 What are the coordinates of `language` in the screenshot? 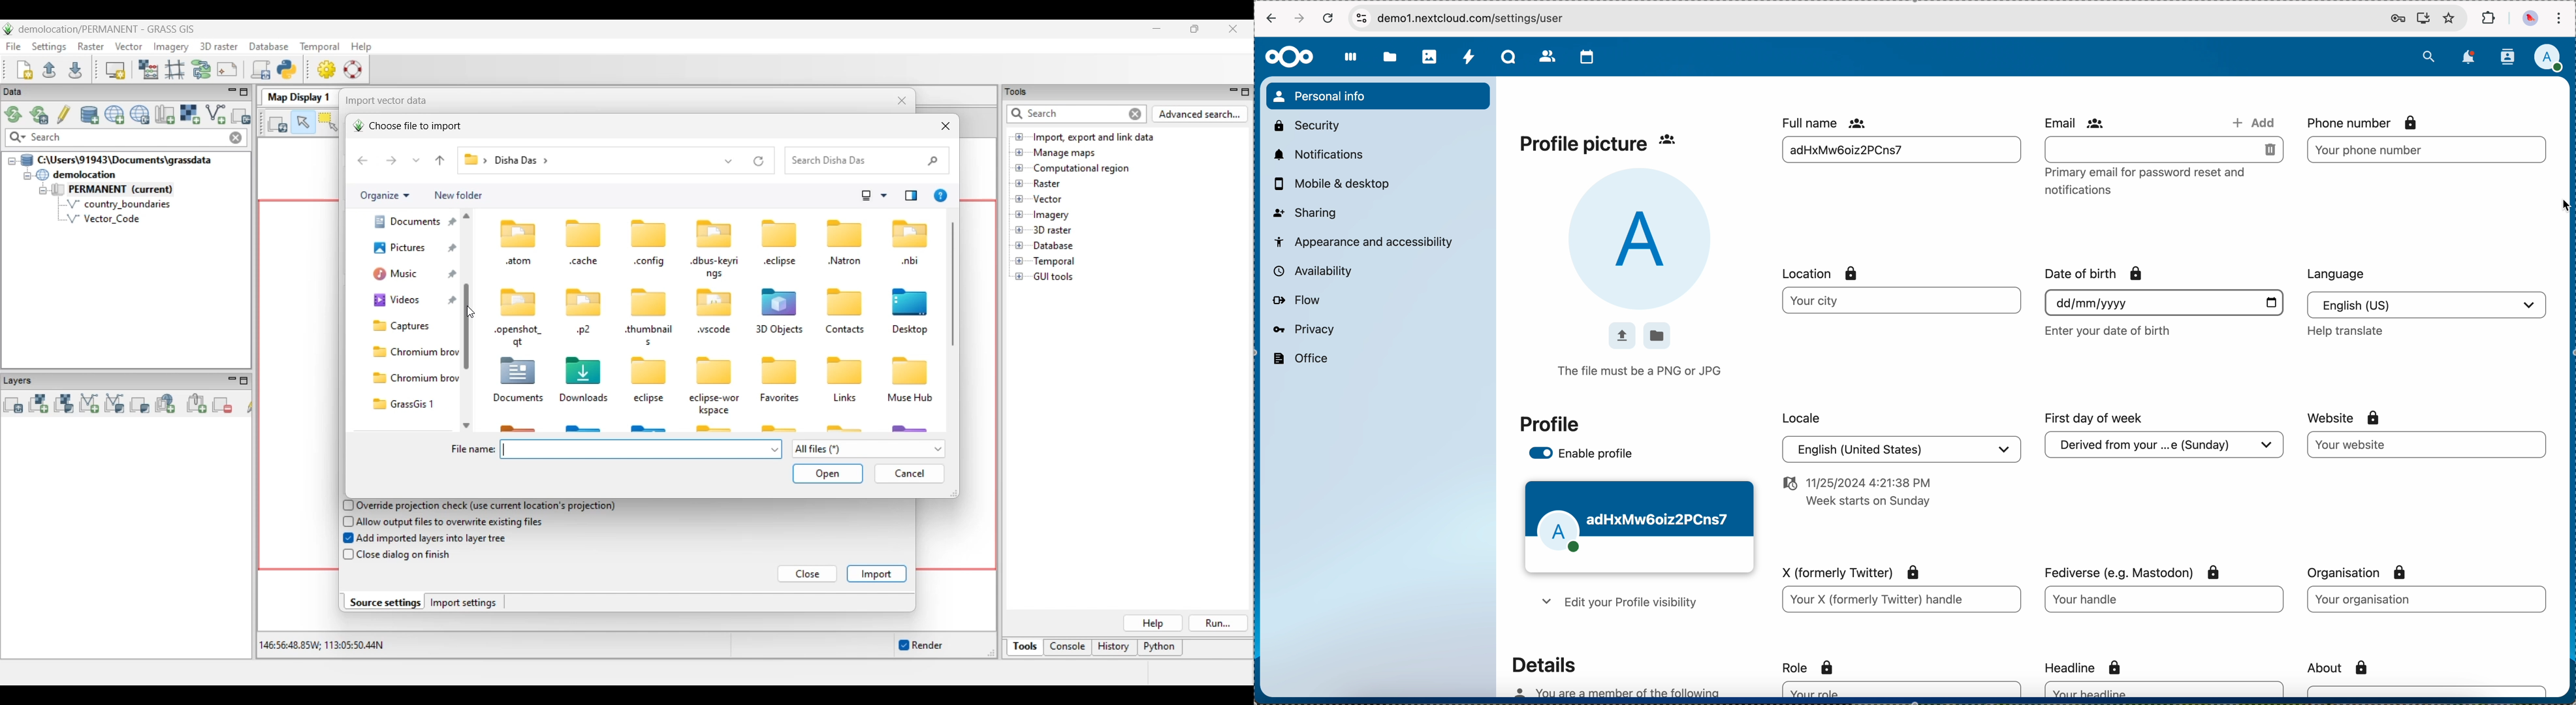 It's located at (2426, 304).